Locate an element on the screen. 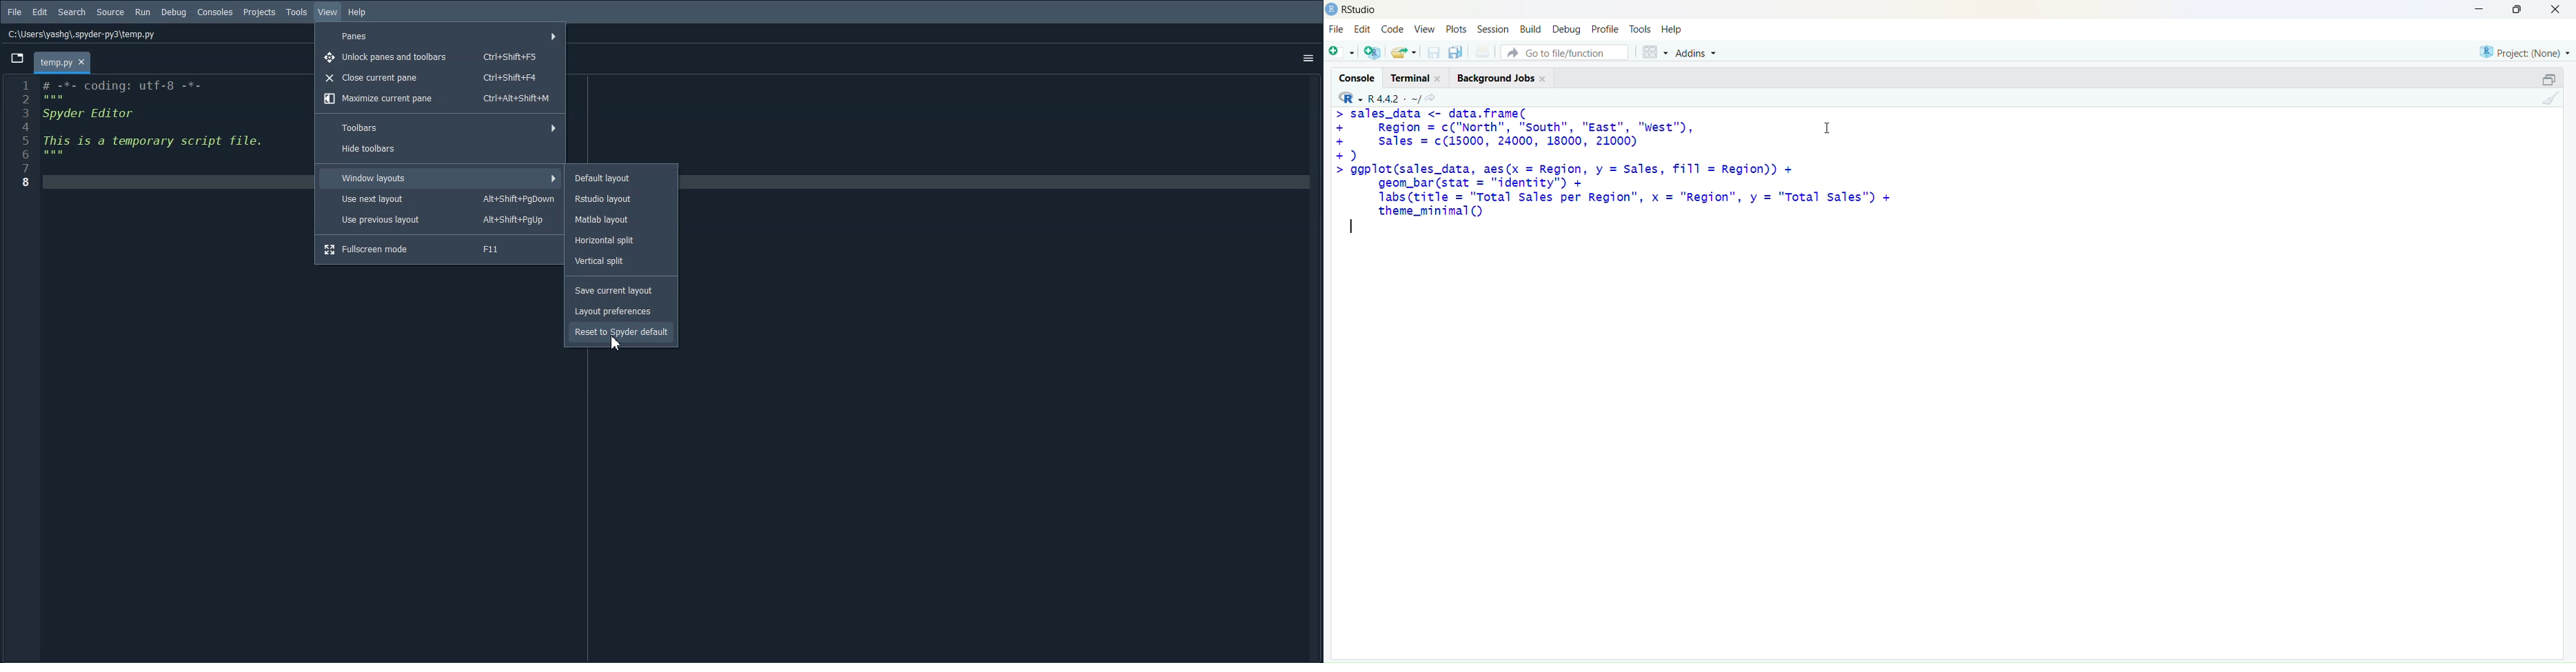 The width and height of the screenshot is (2576, 672). View is located at coordinates (1427, 30).